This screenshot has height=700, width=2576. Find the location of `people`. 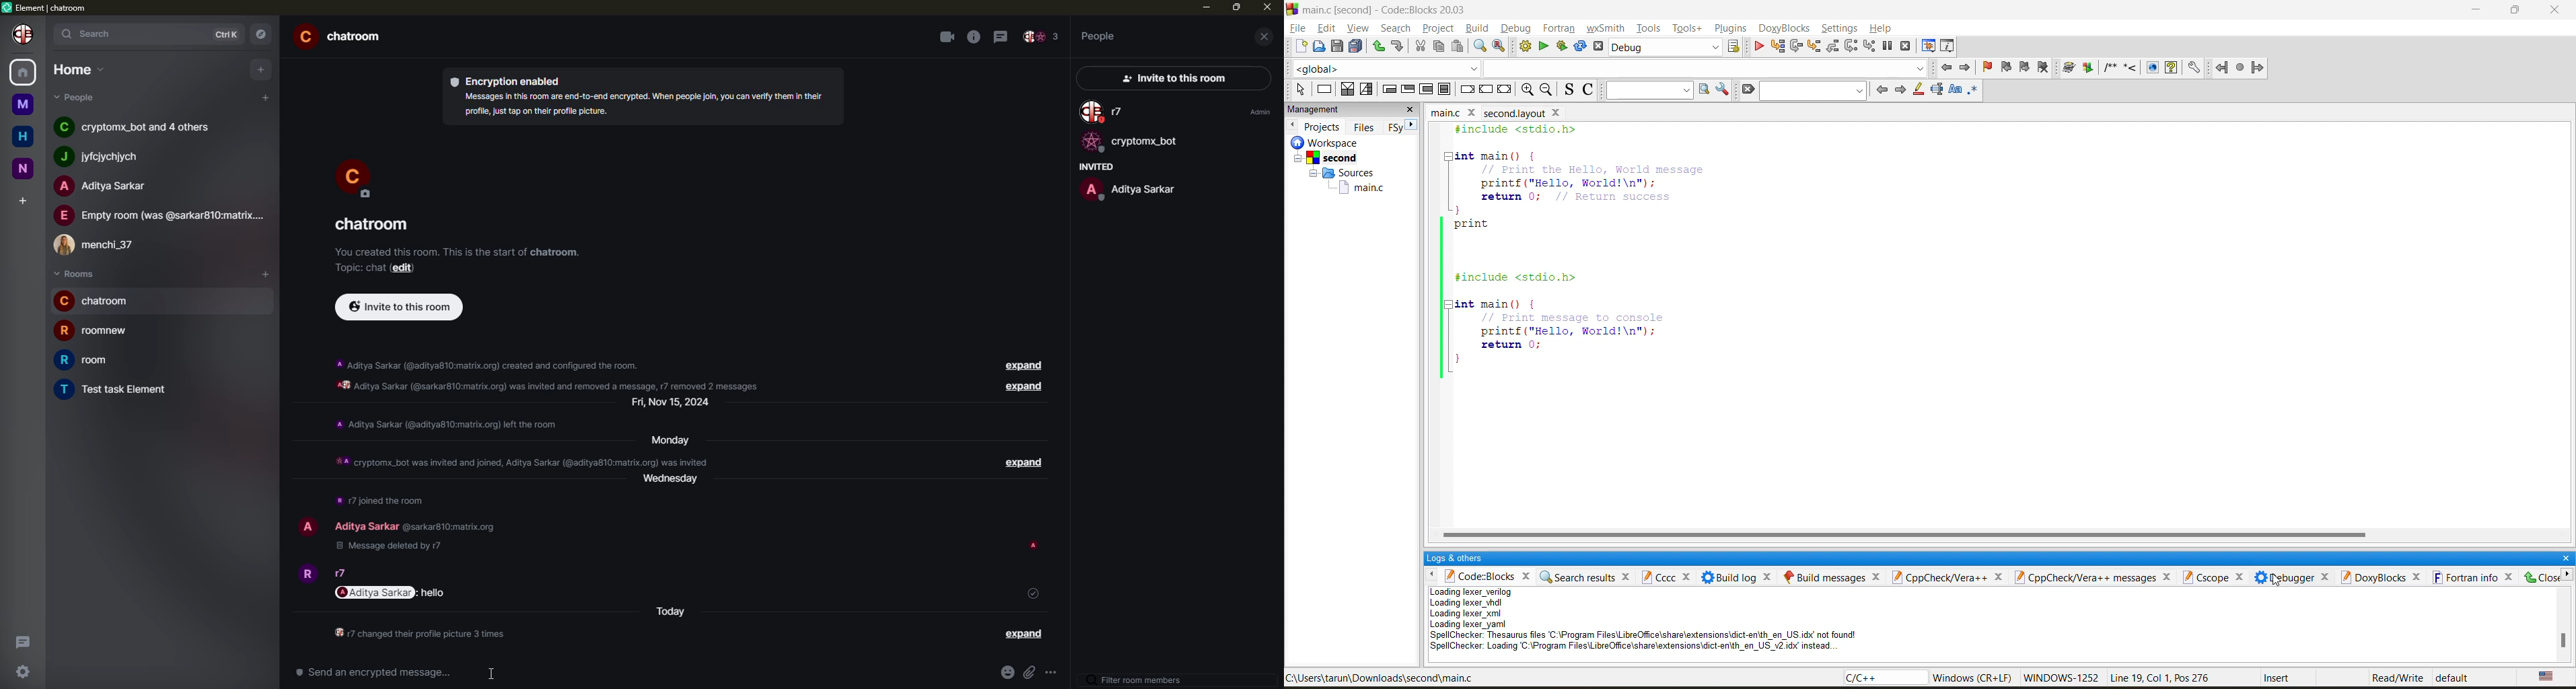

people is located at coordinates (101, 186).